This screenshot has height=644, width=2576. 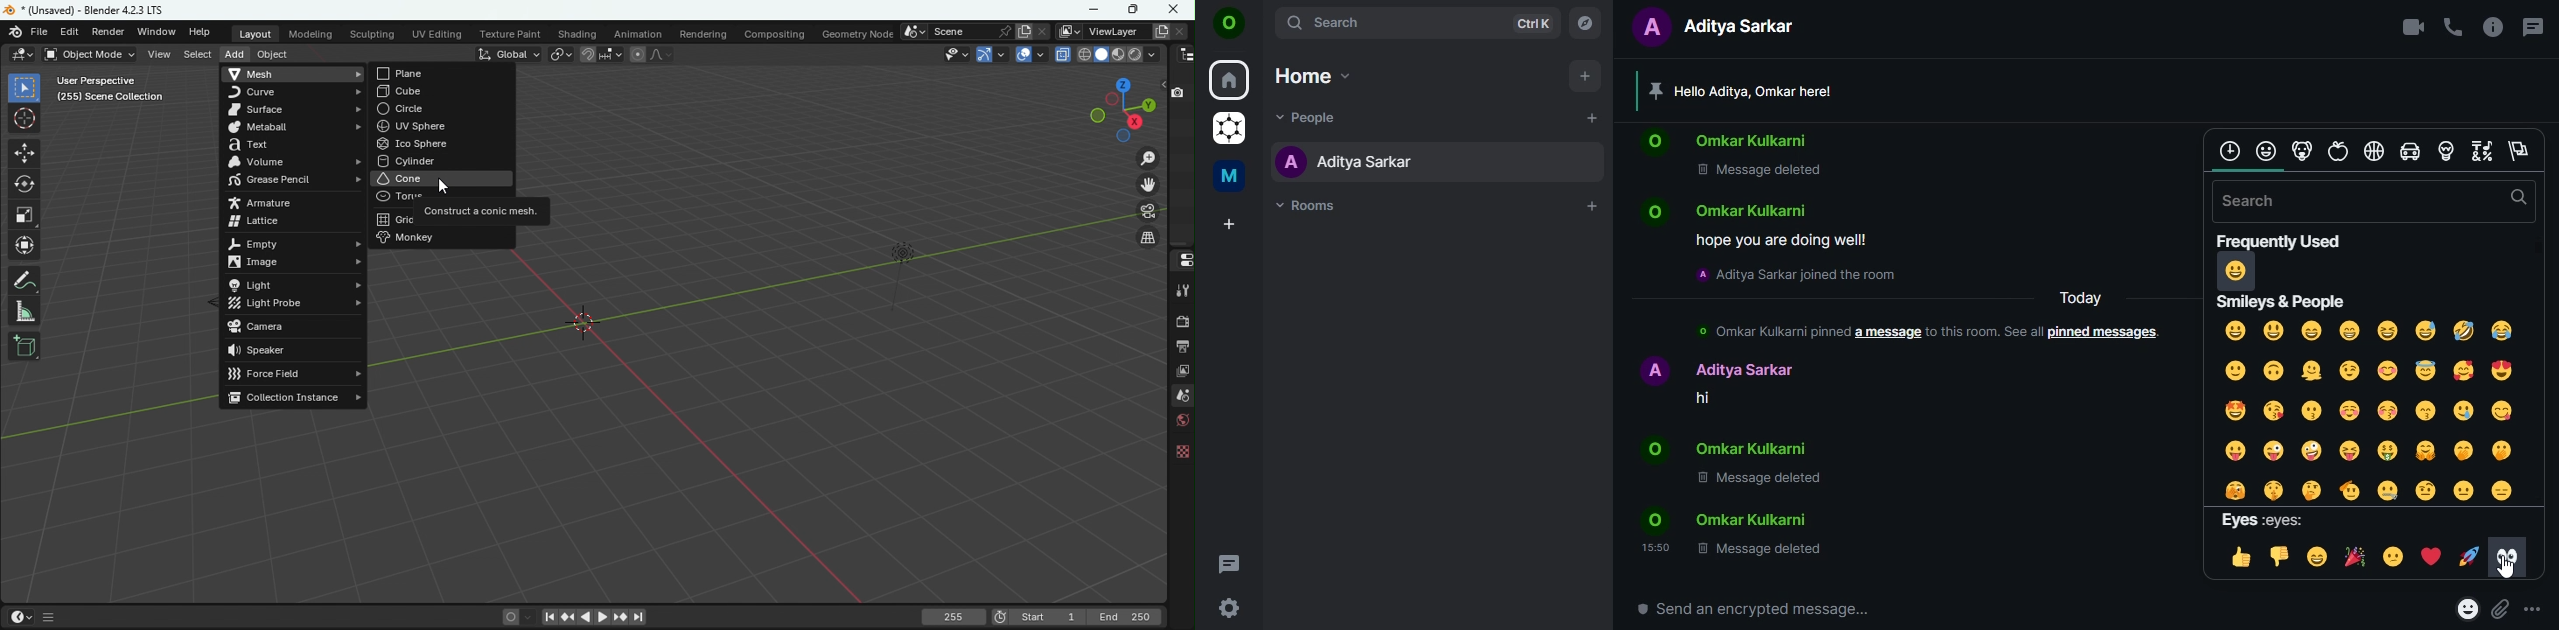 What do you see at coordinates (1180, 261) in the screenshot?
I see `Editor type` at bounding box center [1180, 261].